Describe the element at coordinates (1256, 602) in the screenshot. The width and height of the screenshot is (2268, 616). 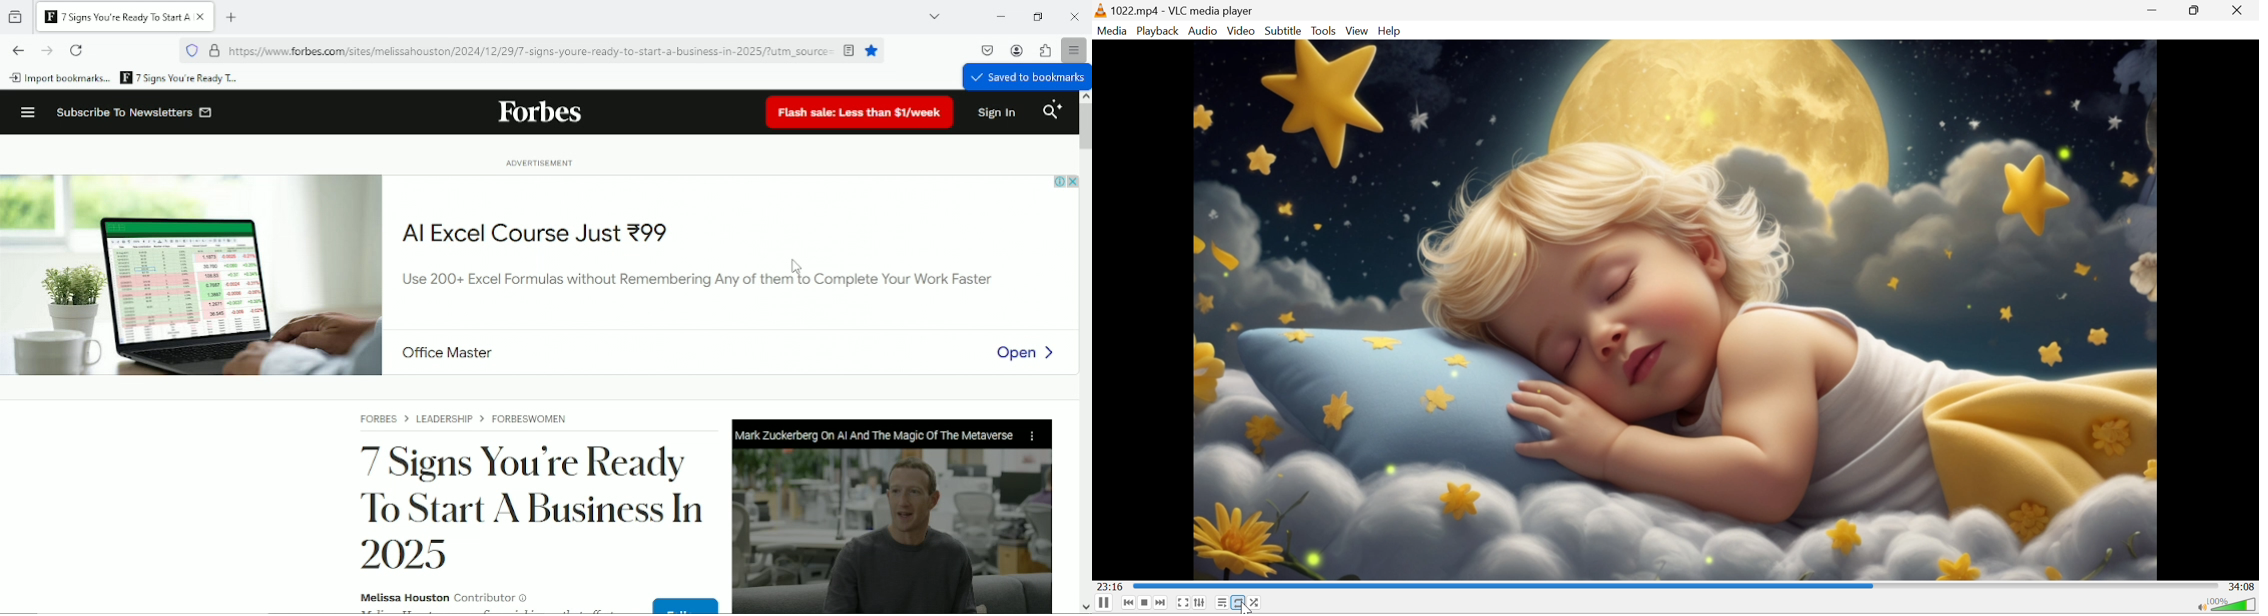
I see `Shuffle` at that location.